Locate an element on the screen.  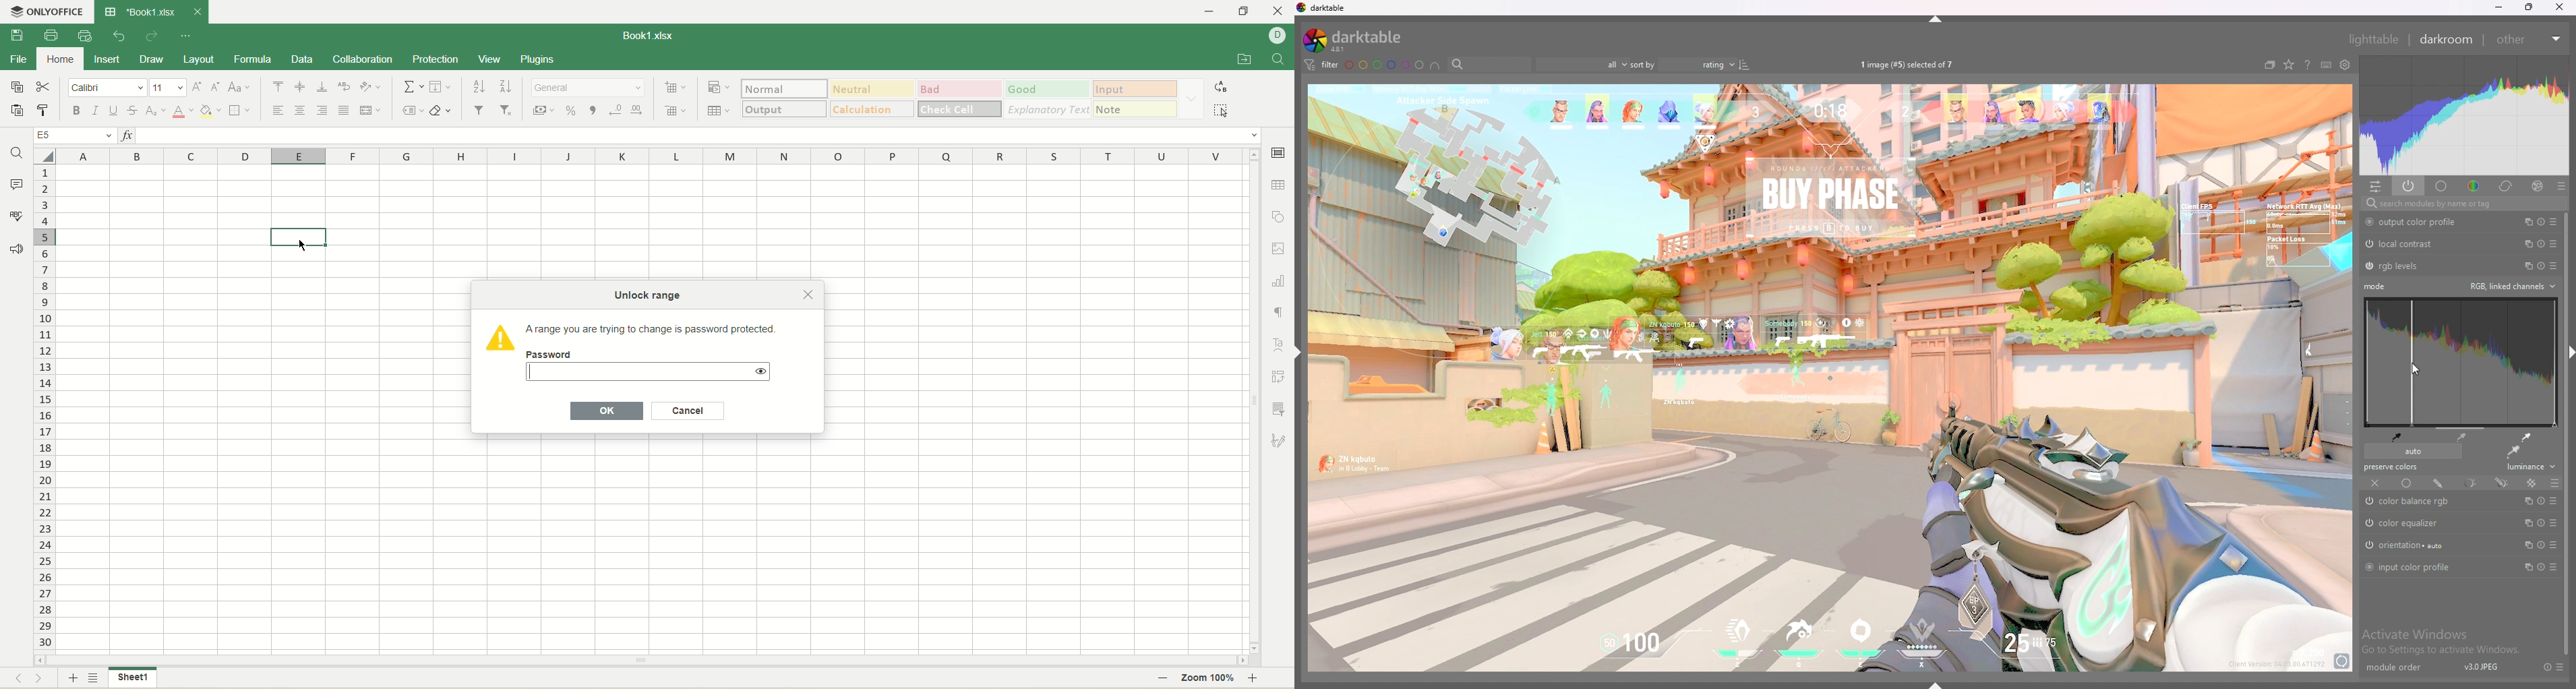
check cell is located at coordinates (959, 109).